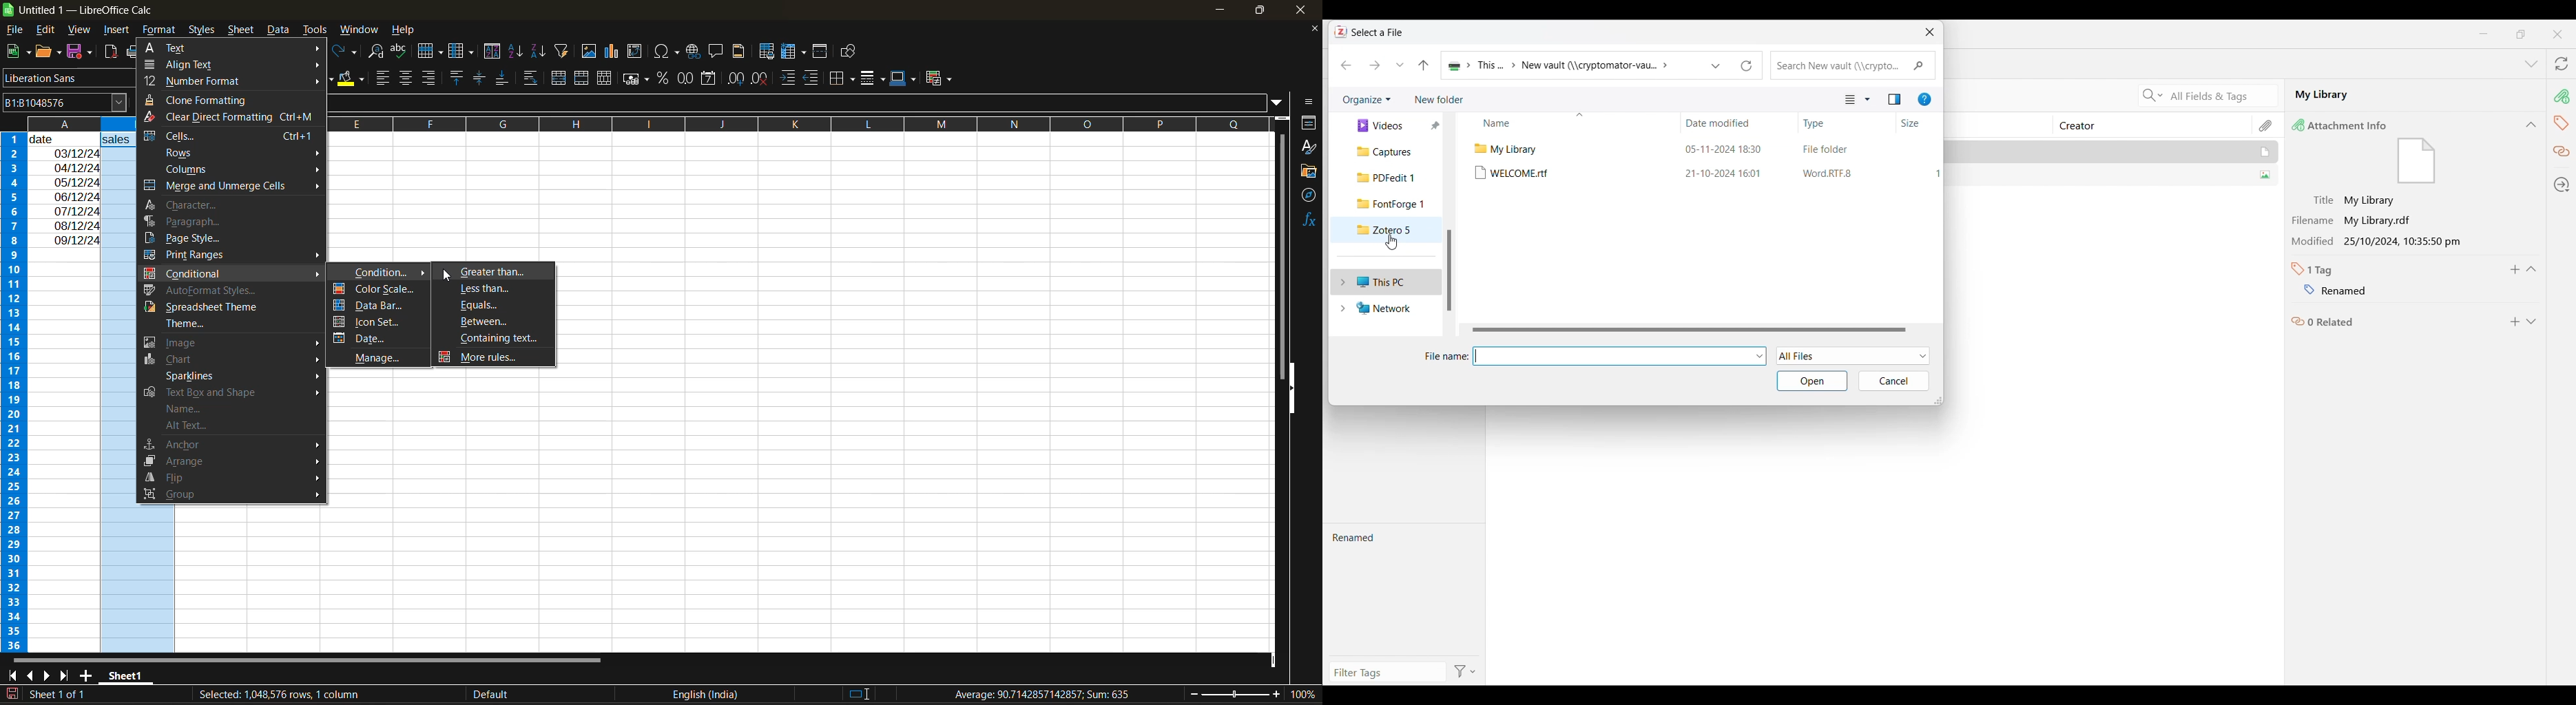 The image size is (2576, 728). What do you see at coordinates (2557, 34) in the screenshot?
I see `Close interface` at bounding box center [2557, 34].